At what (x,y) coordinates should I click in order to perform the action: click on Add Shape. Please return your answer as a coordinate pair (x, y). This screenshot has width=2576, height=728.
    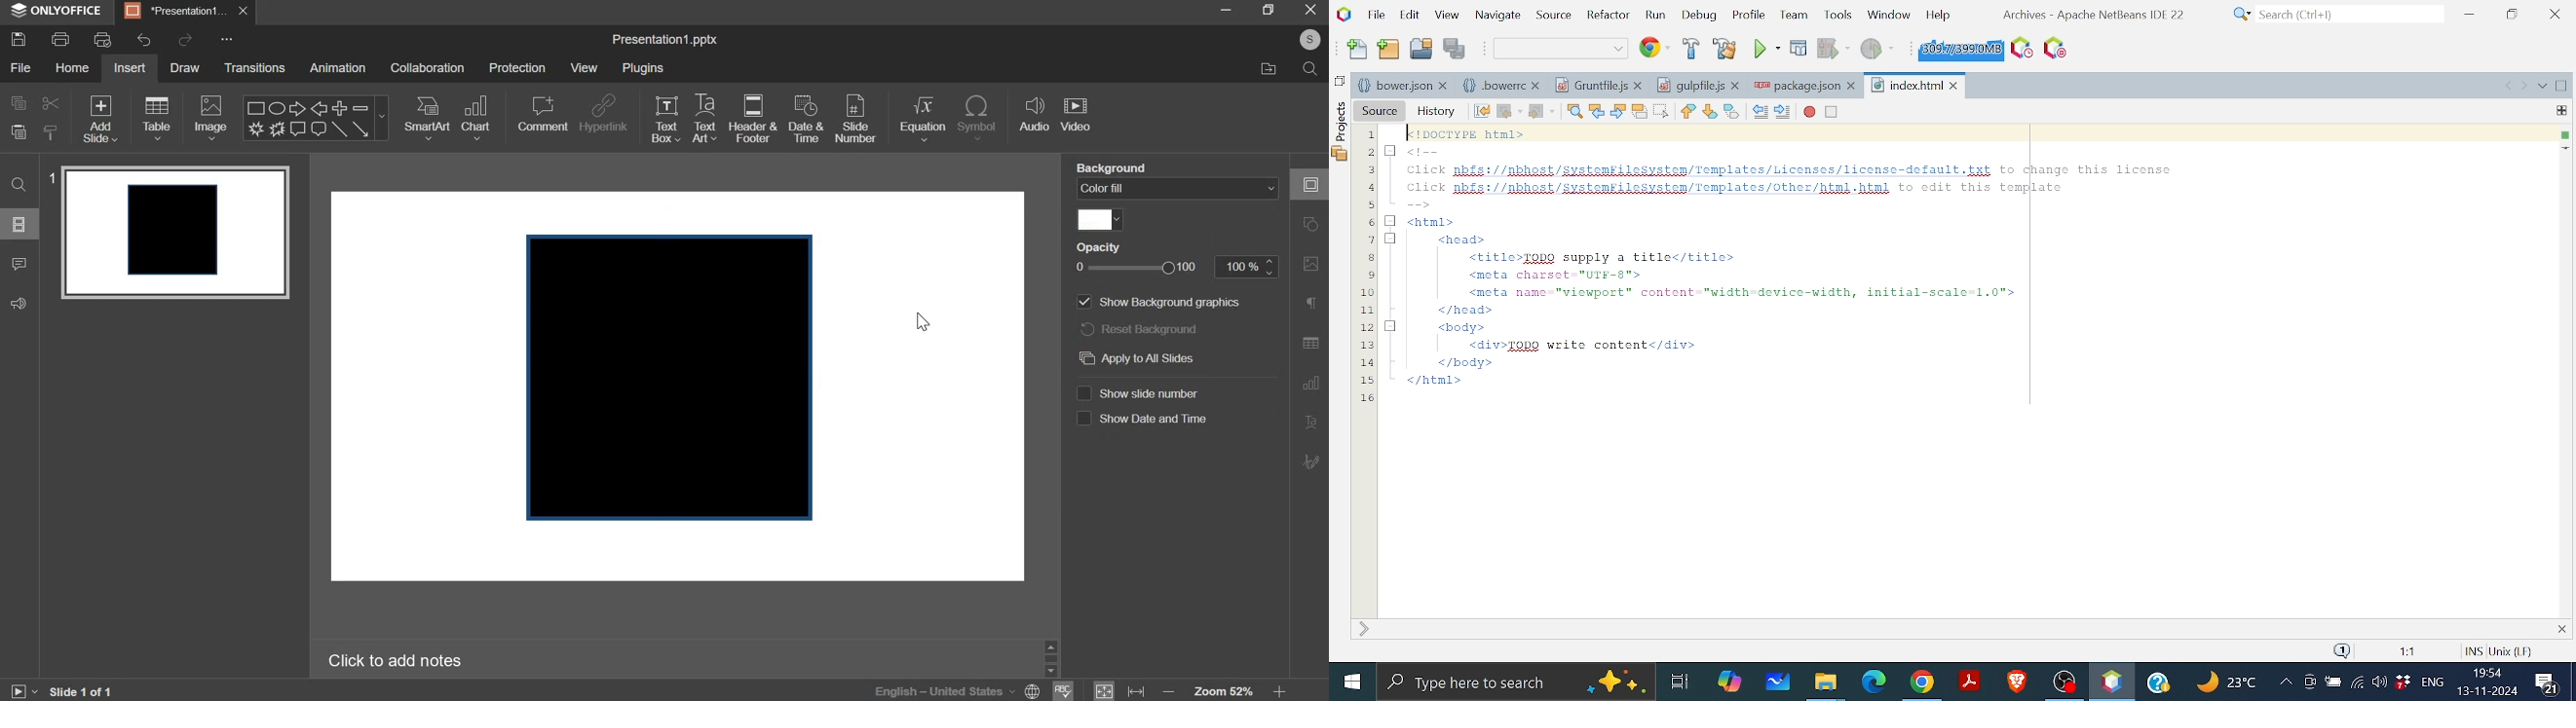
    Looking at the image, I should click on (340, 108).